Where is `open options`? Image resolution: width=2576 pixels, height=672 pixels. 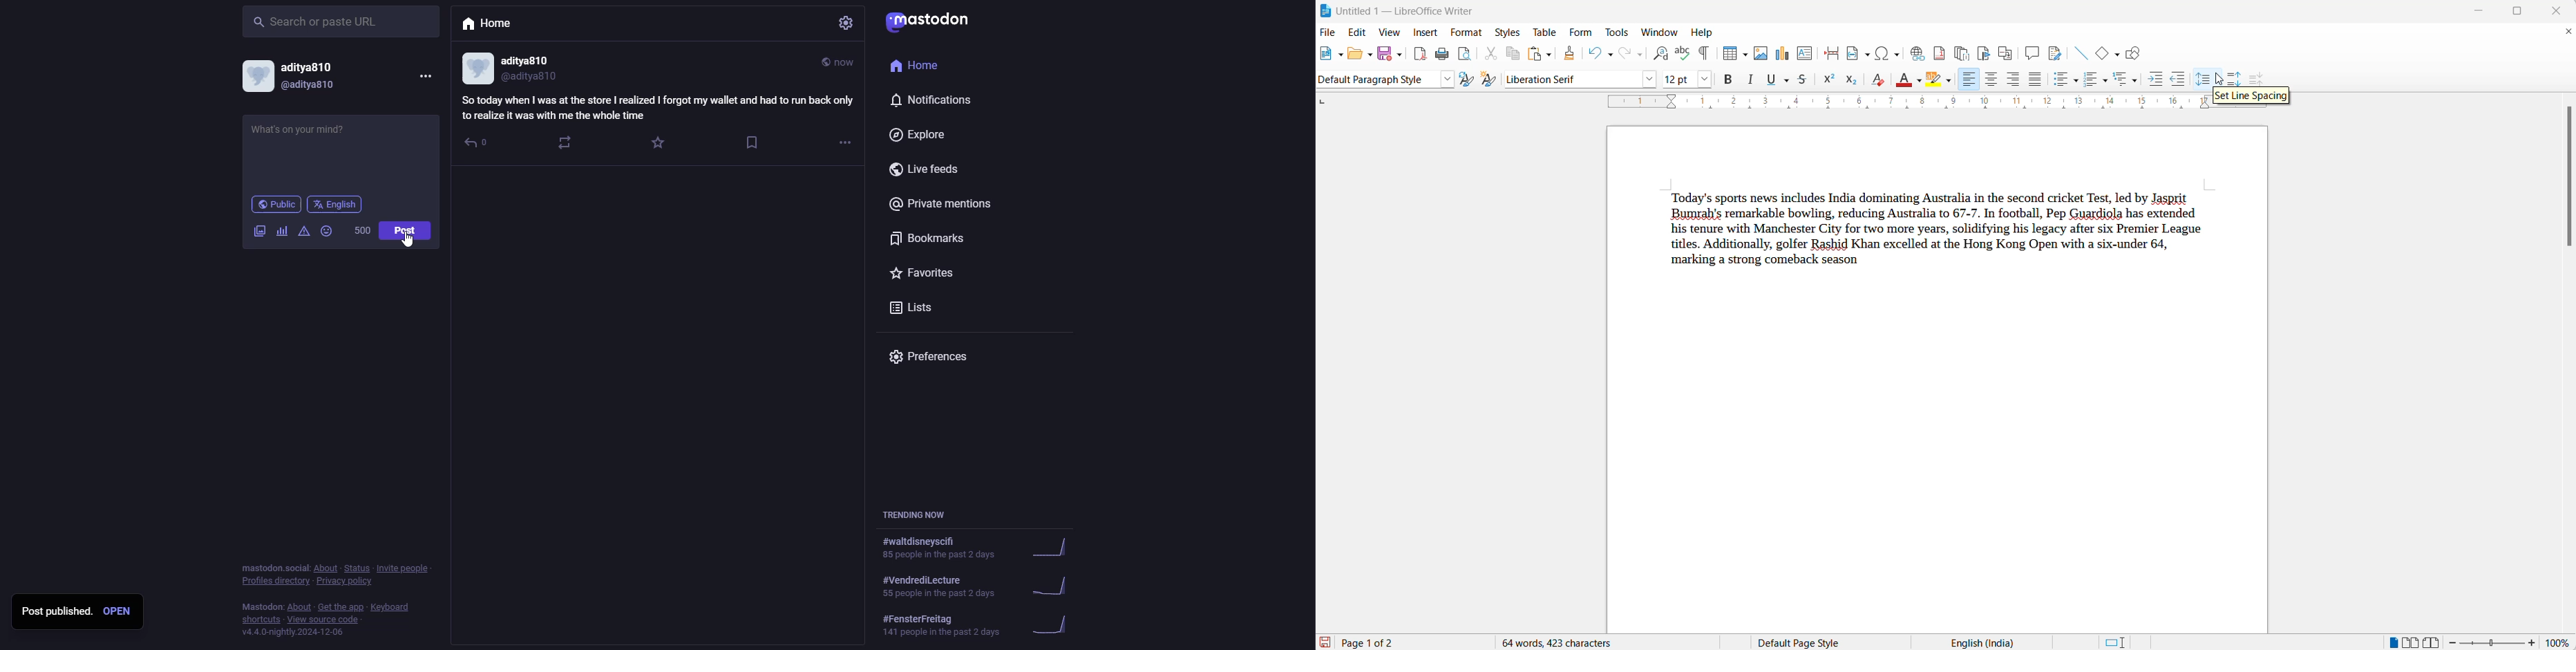
open options is located at coordinates (1367, 54).